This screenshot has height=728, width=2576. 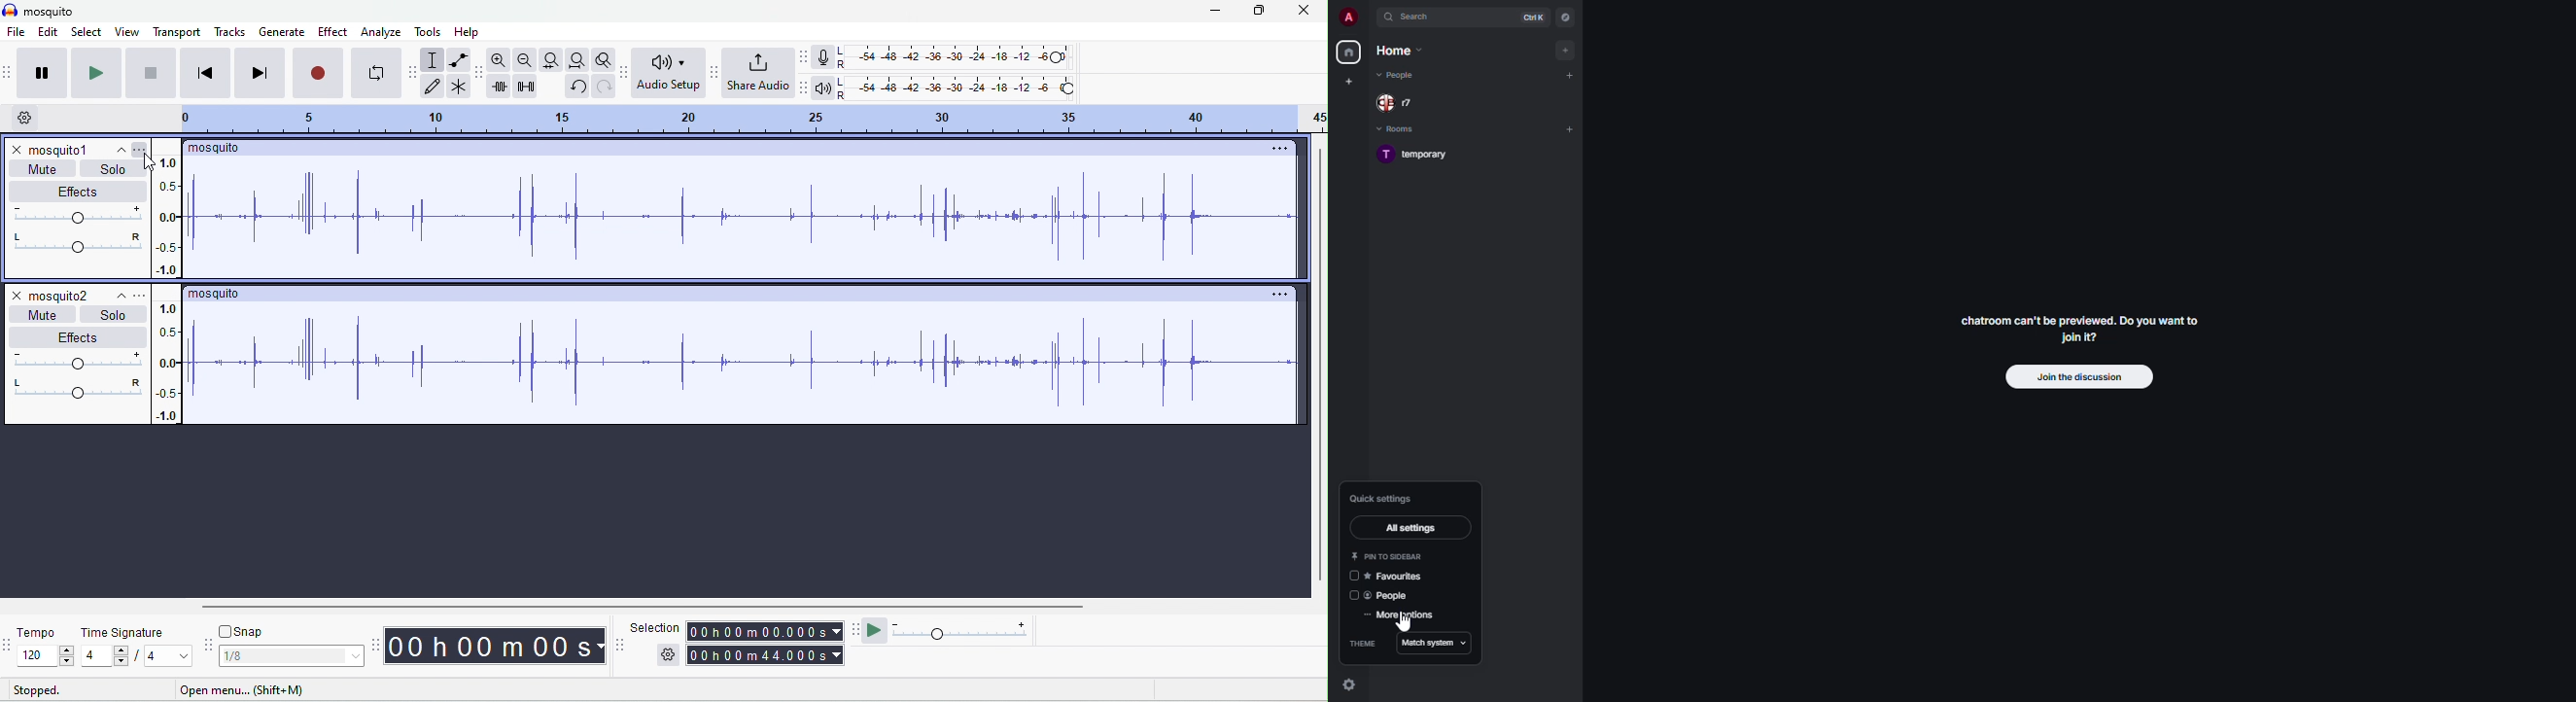 What do you see at coordinates (136, 656) in the screenshot?
I see `select time signature` at bounding box center [136, 656].